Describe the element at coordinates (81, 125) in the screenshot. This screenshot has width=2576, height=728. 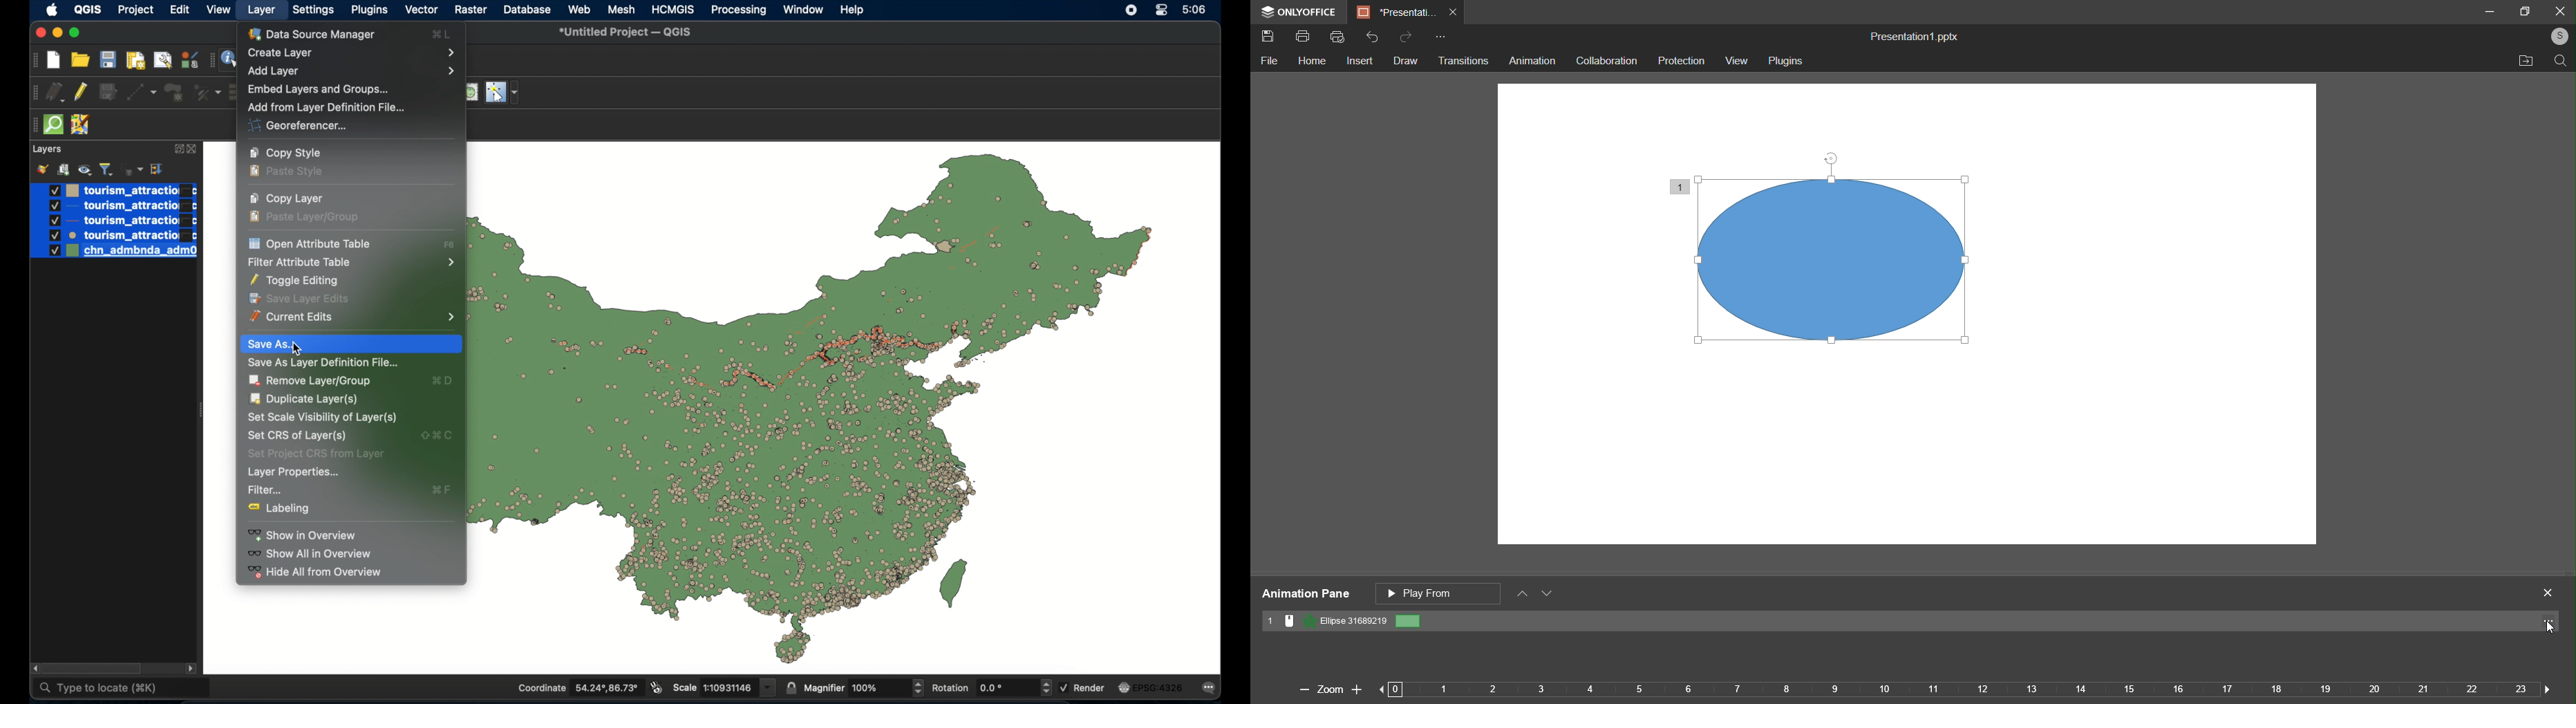
I see `jsom remote` at that location.